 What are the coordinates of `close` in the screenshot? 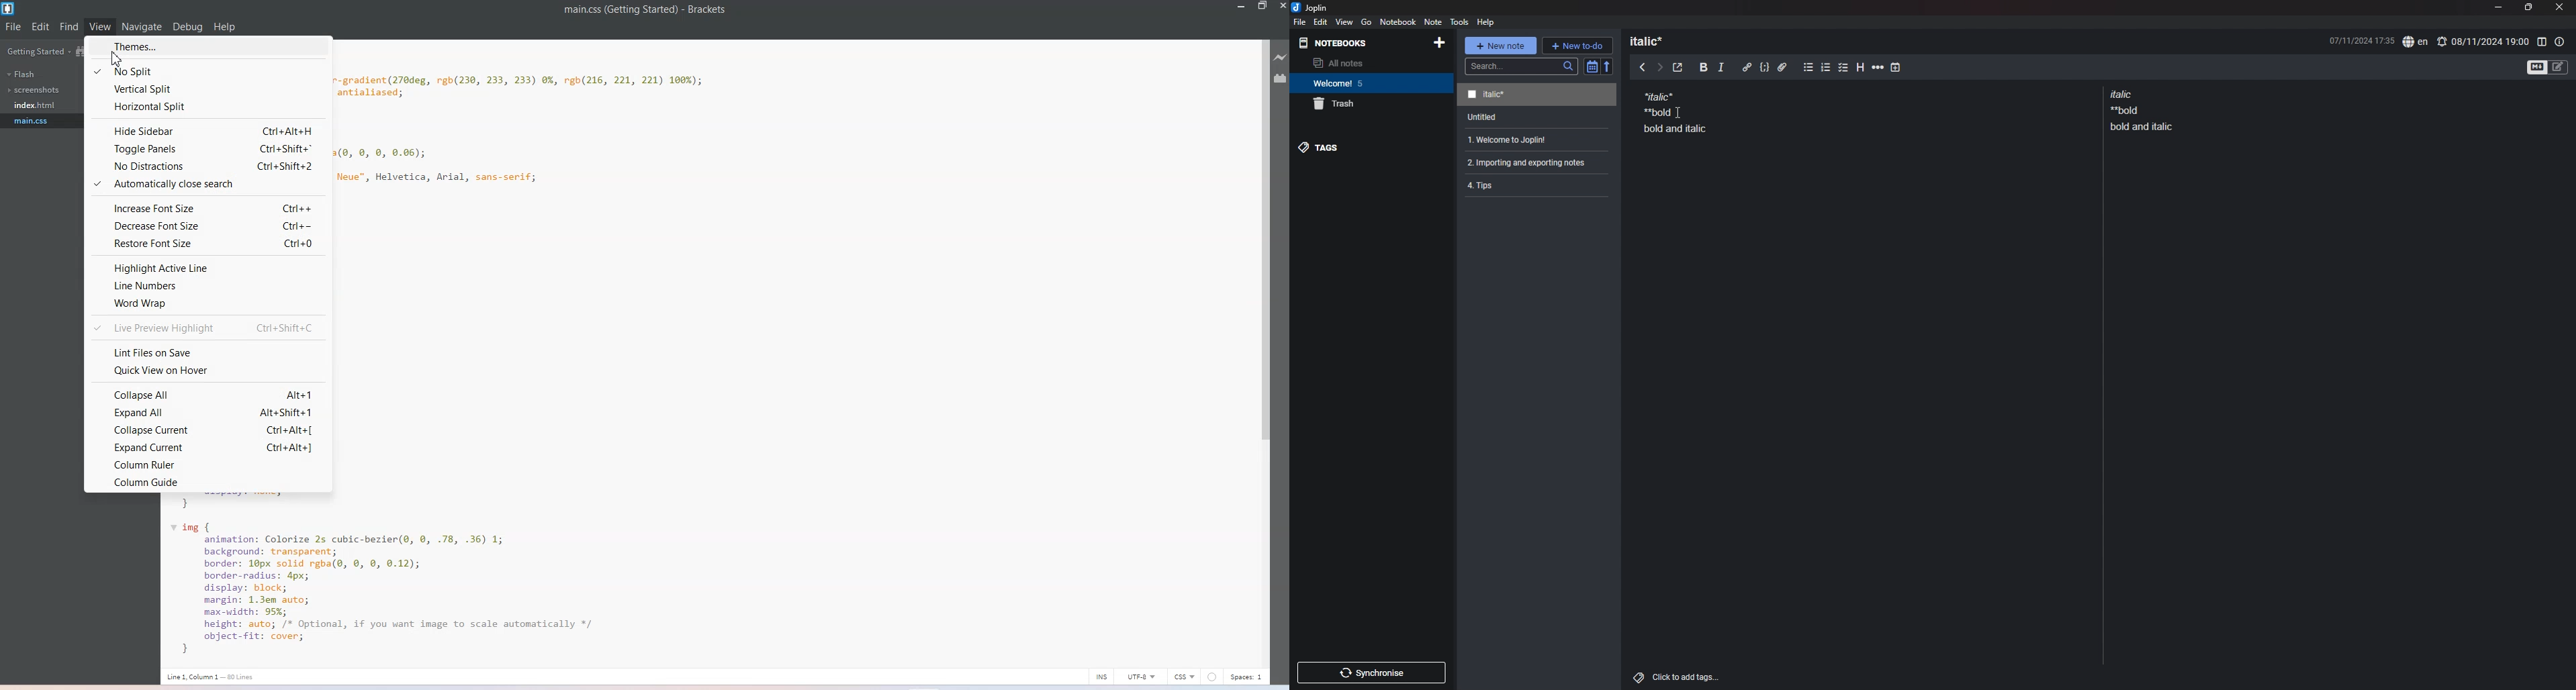 It's located at (2561, 7).